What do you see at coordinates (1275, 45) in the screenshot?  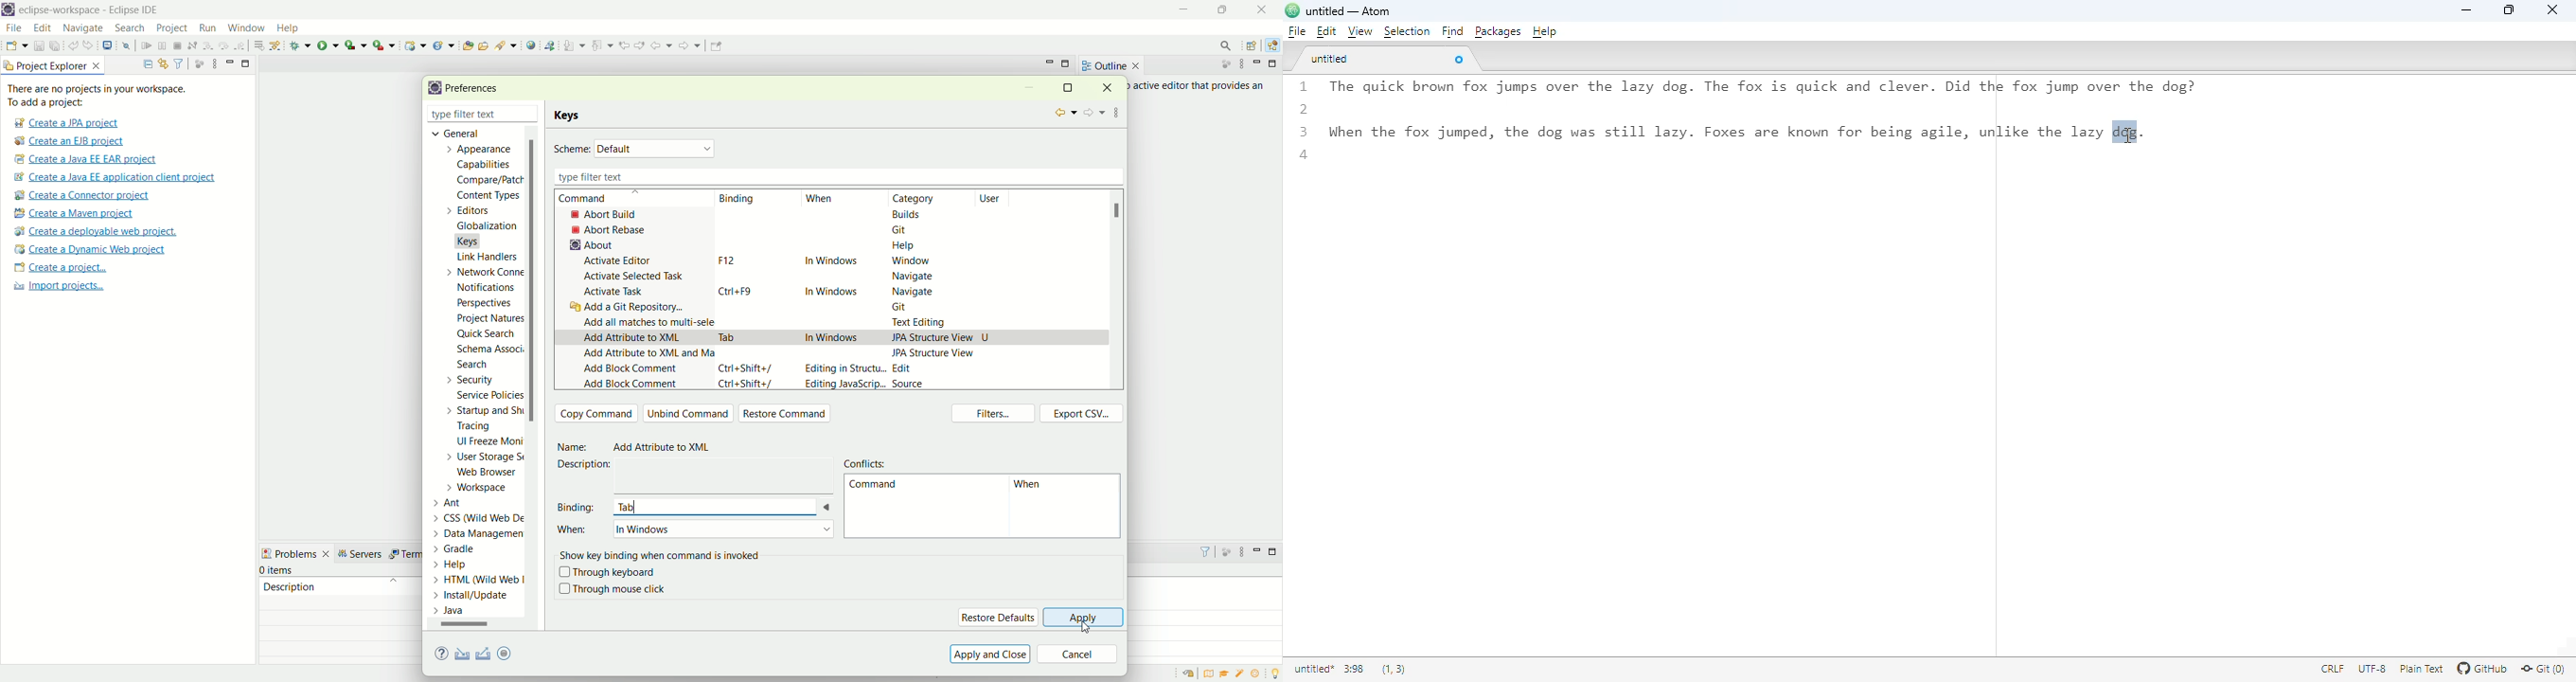 I see `Java EE` at bounding box center [1275, 45].